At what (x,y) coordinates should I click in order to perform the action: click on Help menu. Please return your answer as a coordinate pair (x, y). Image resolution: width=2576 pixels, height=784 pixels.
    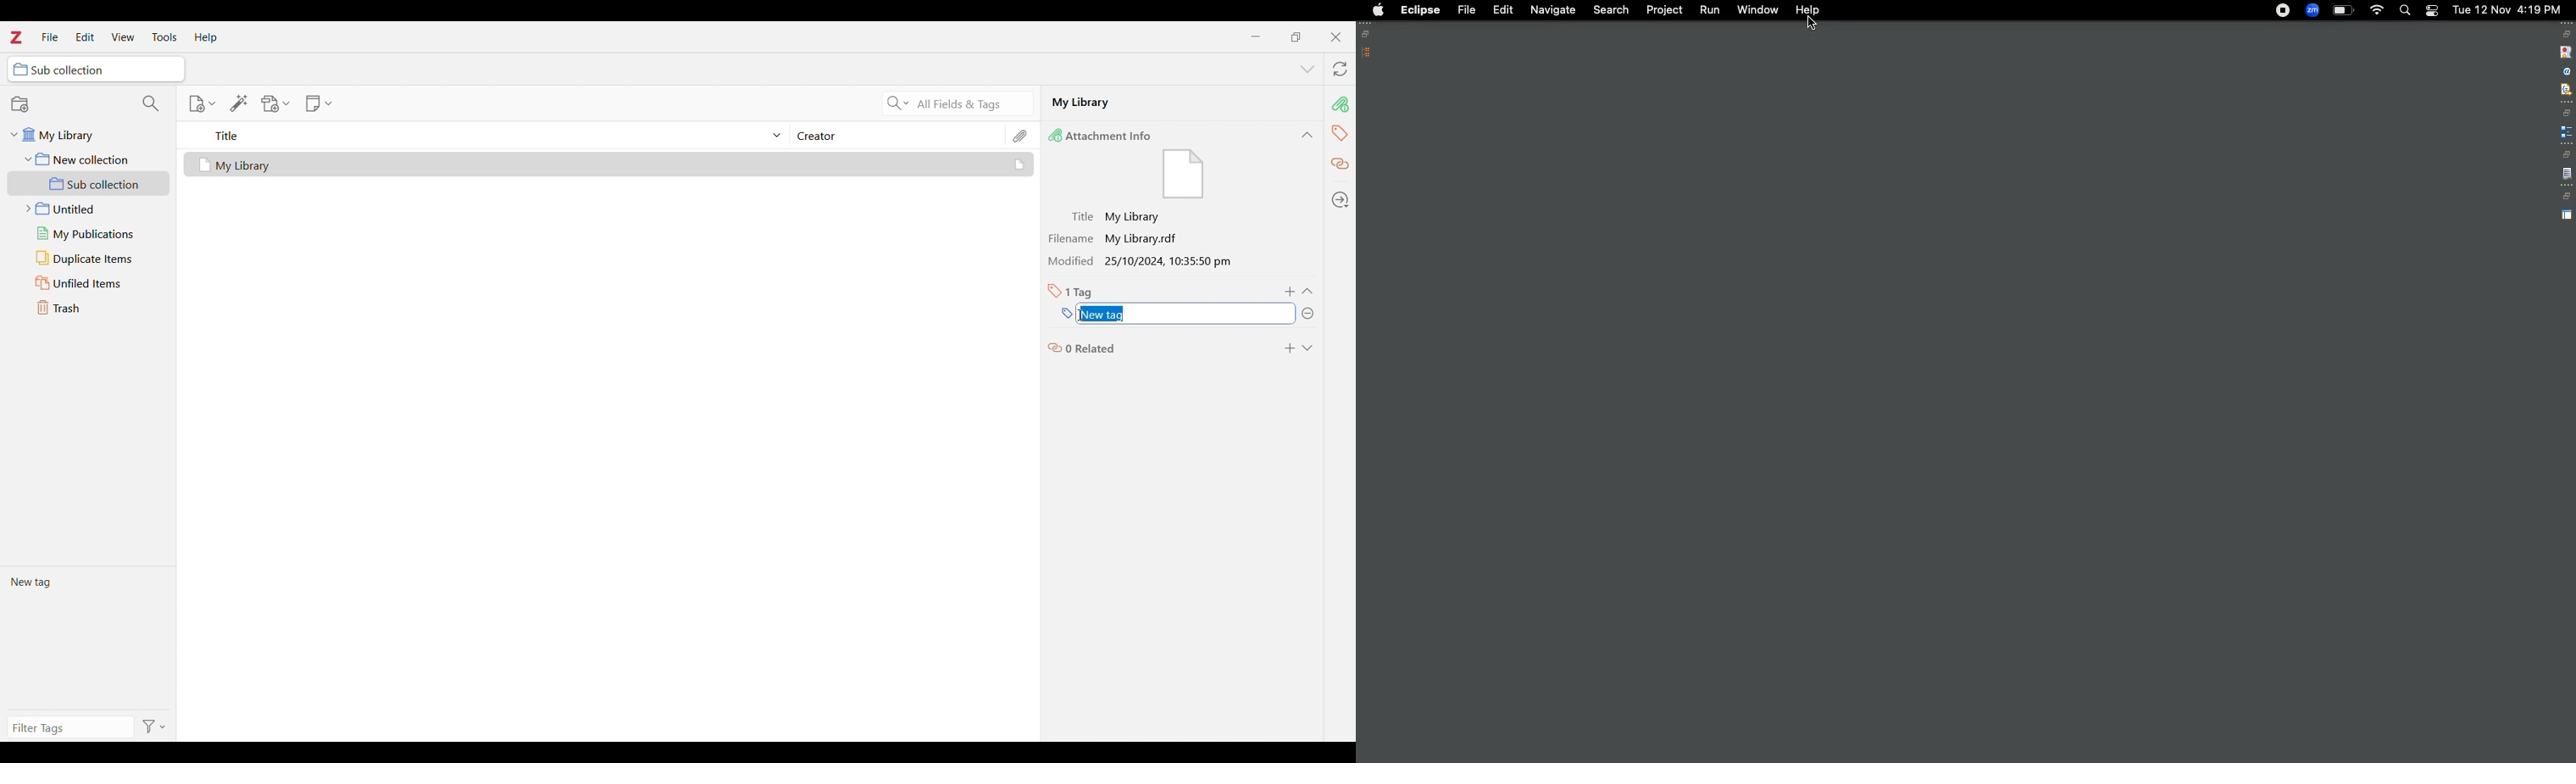
    Looking at the image, I should click on (206, 37).